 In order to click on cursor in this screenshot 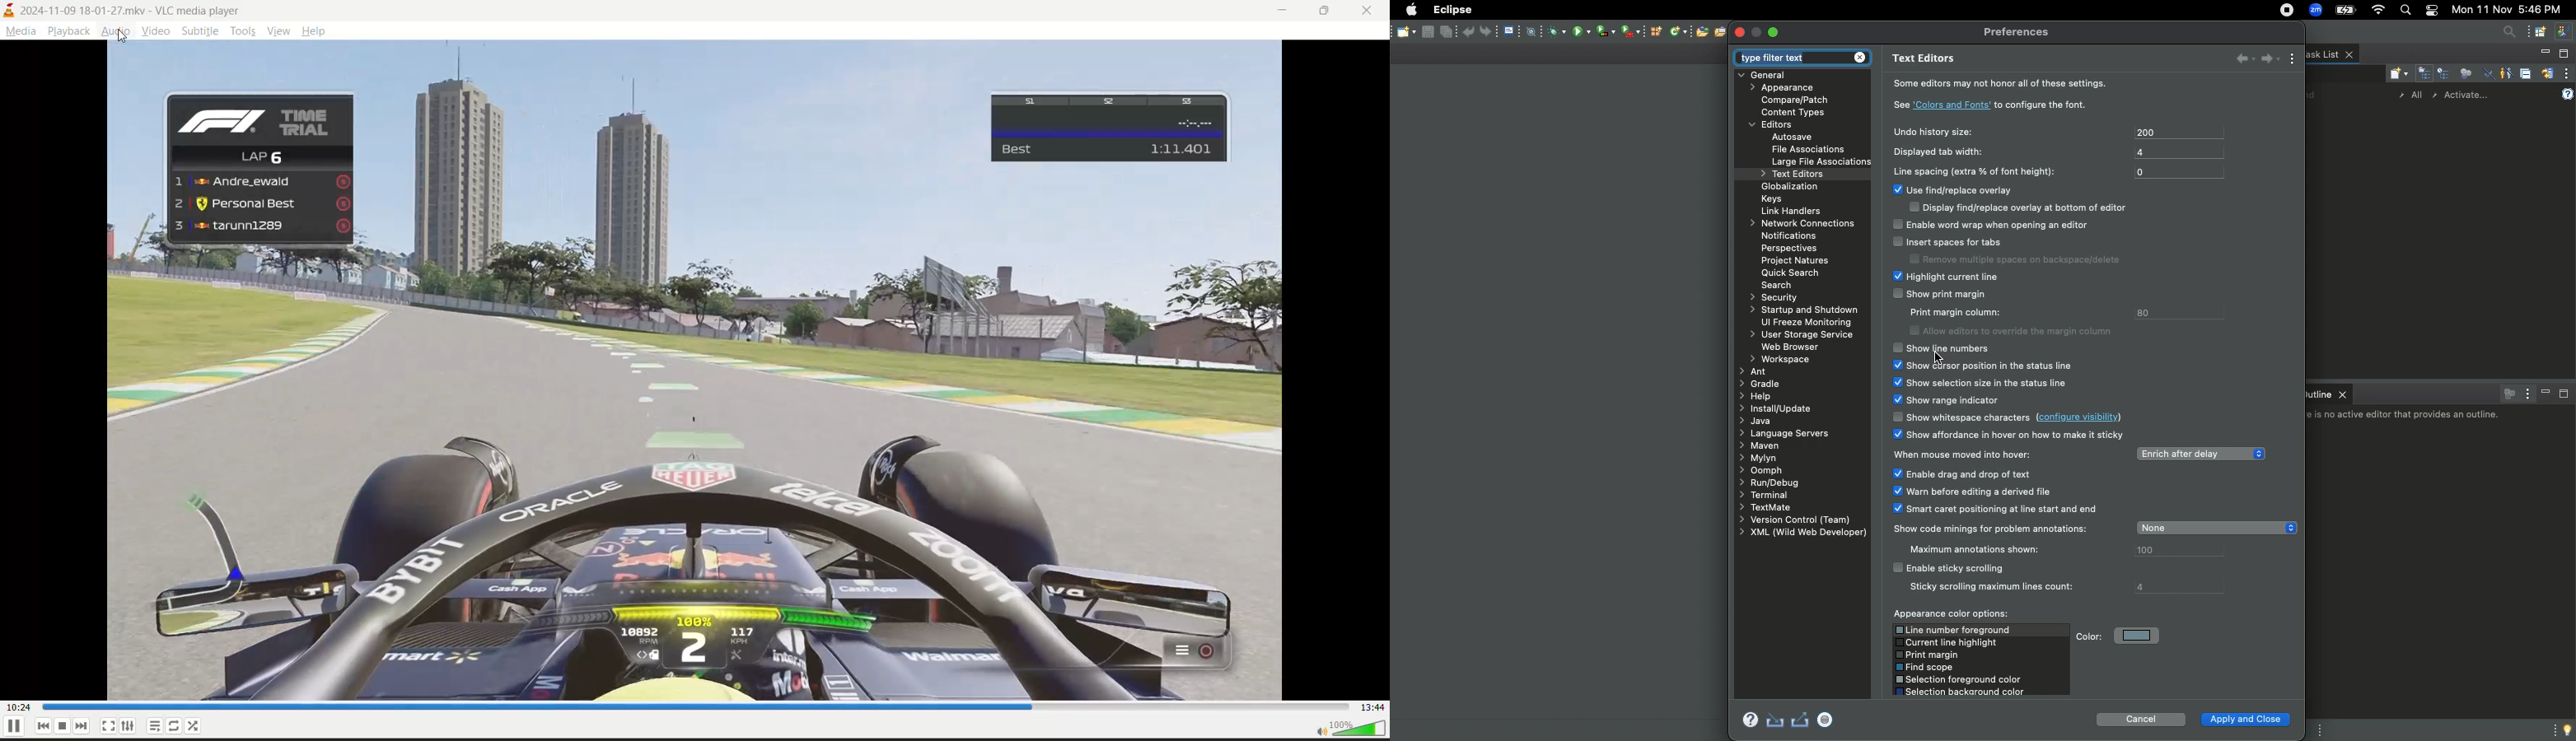, I will do `click(124, 39)`.